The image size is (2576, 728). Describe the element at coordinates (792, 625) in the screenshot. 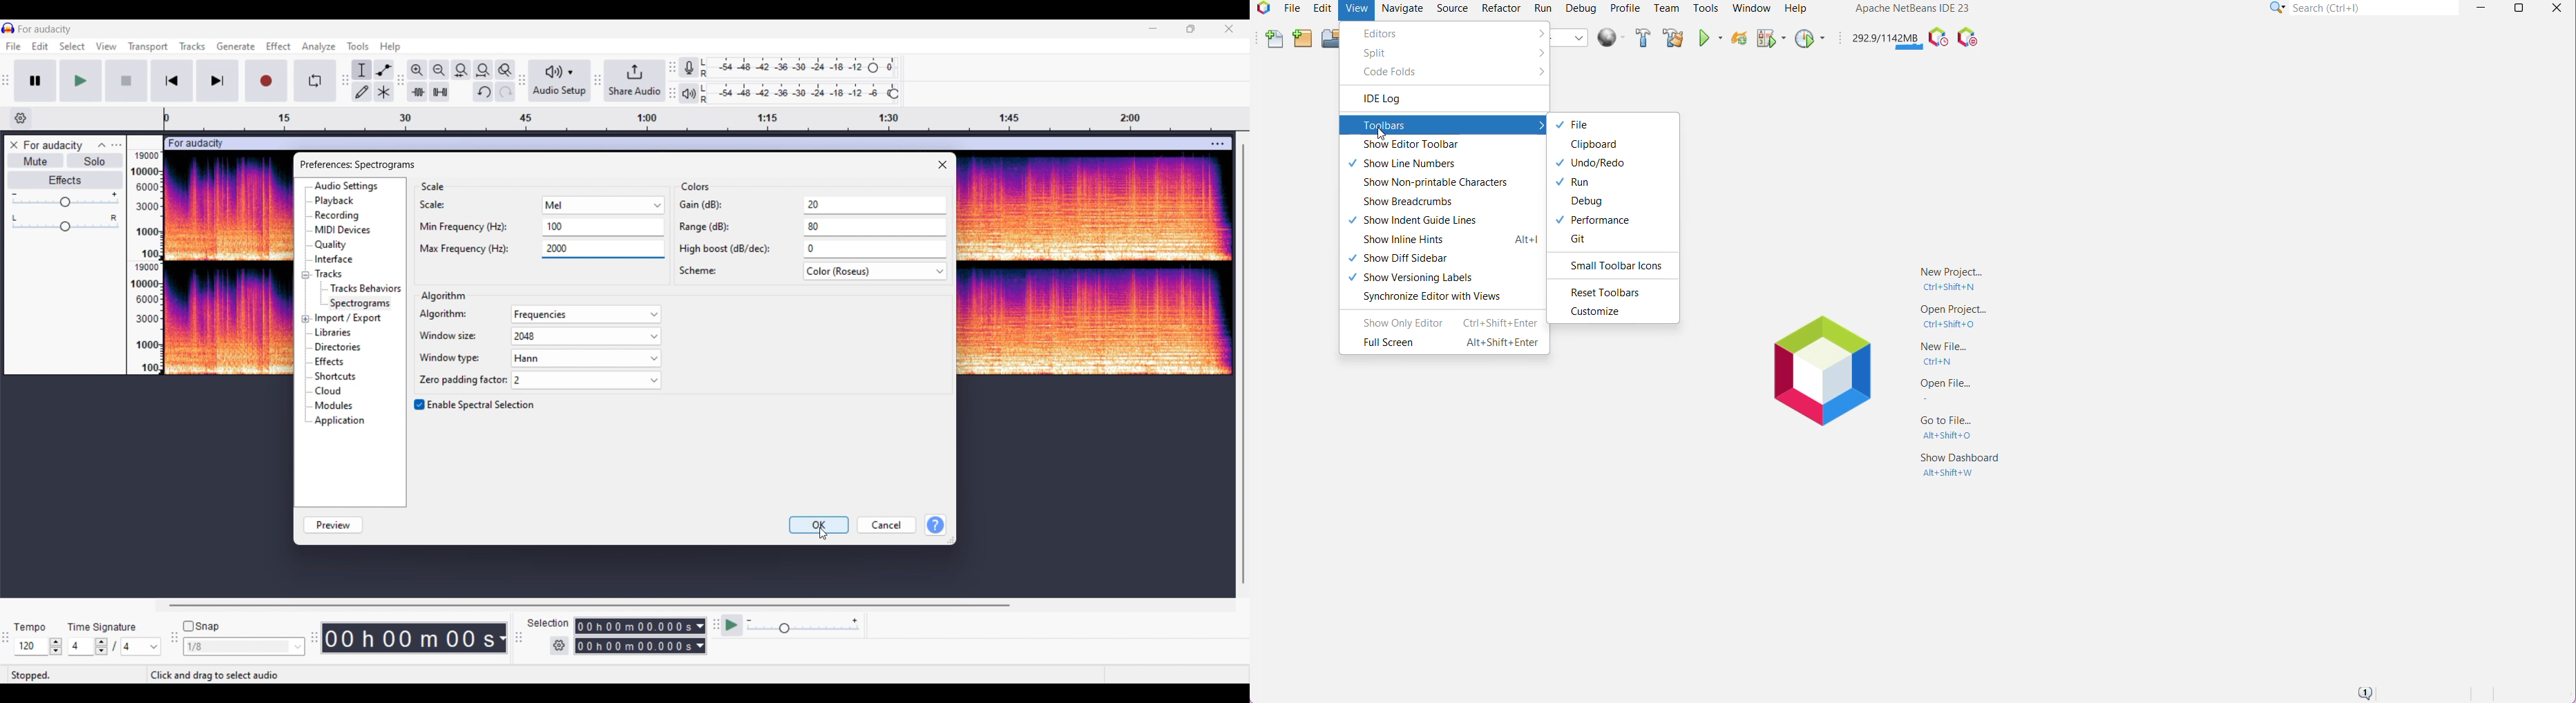

I see `Playback speed settings ` at that location.